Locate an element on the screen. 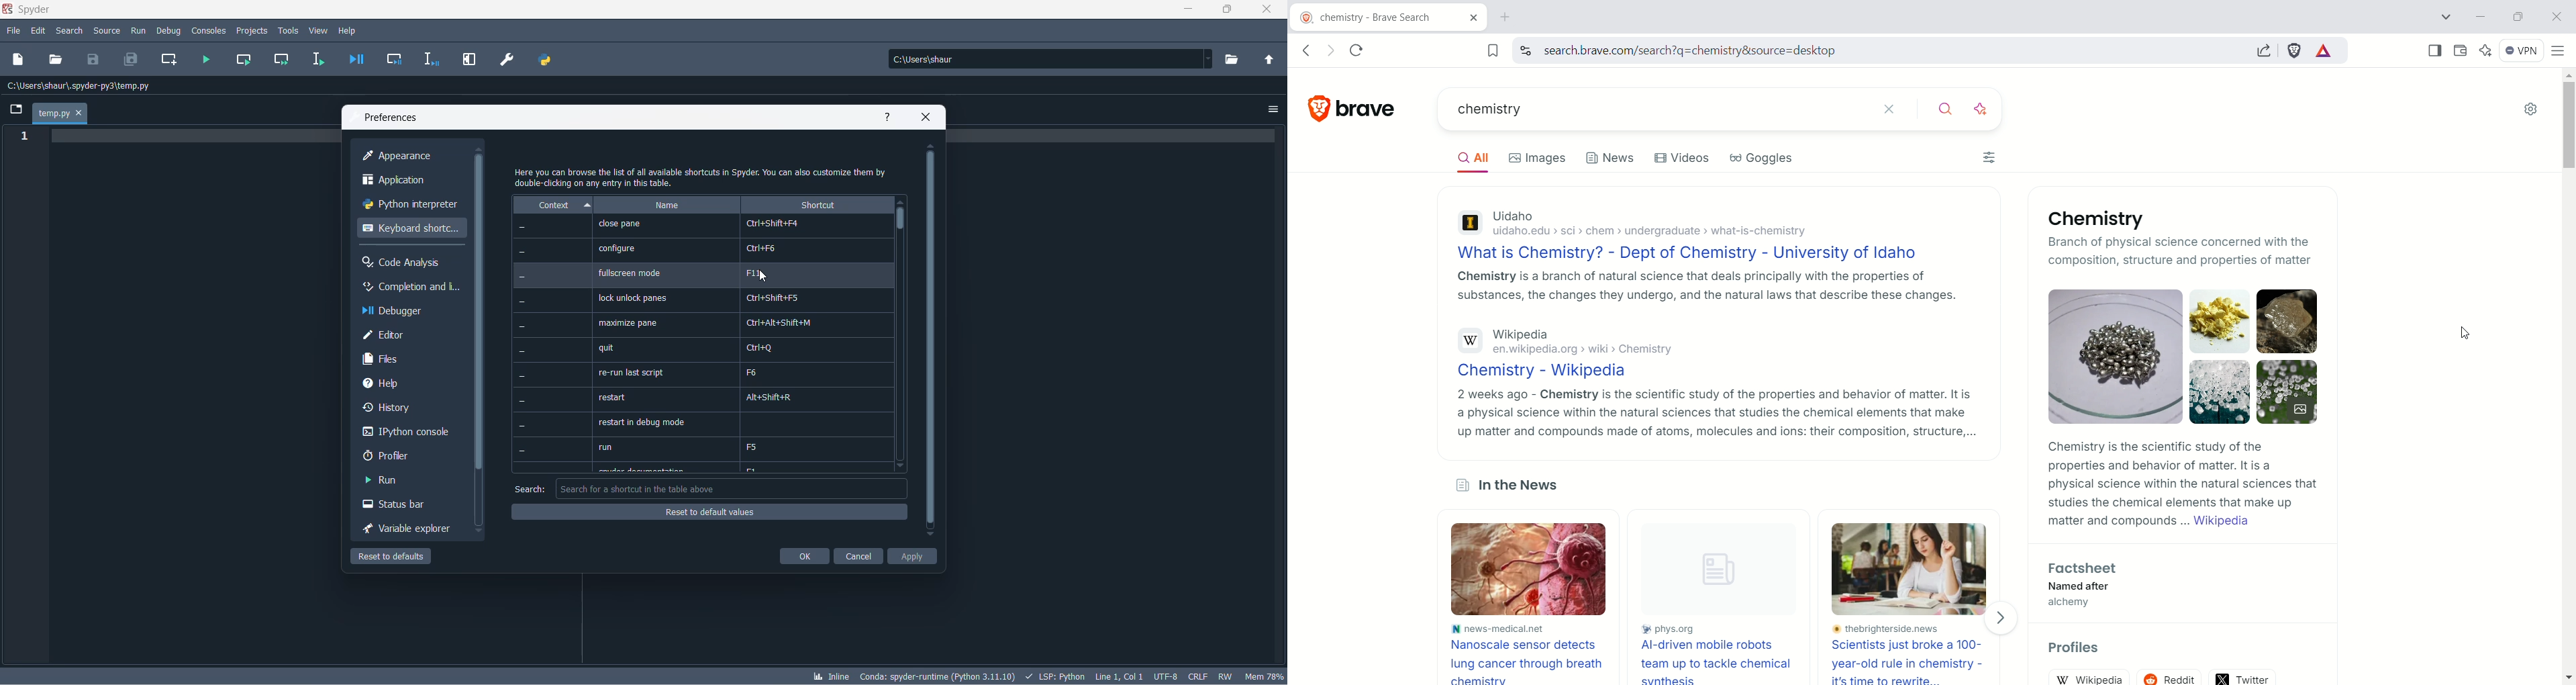  text is located at coordinates (703, 176).